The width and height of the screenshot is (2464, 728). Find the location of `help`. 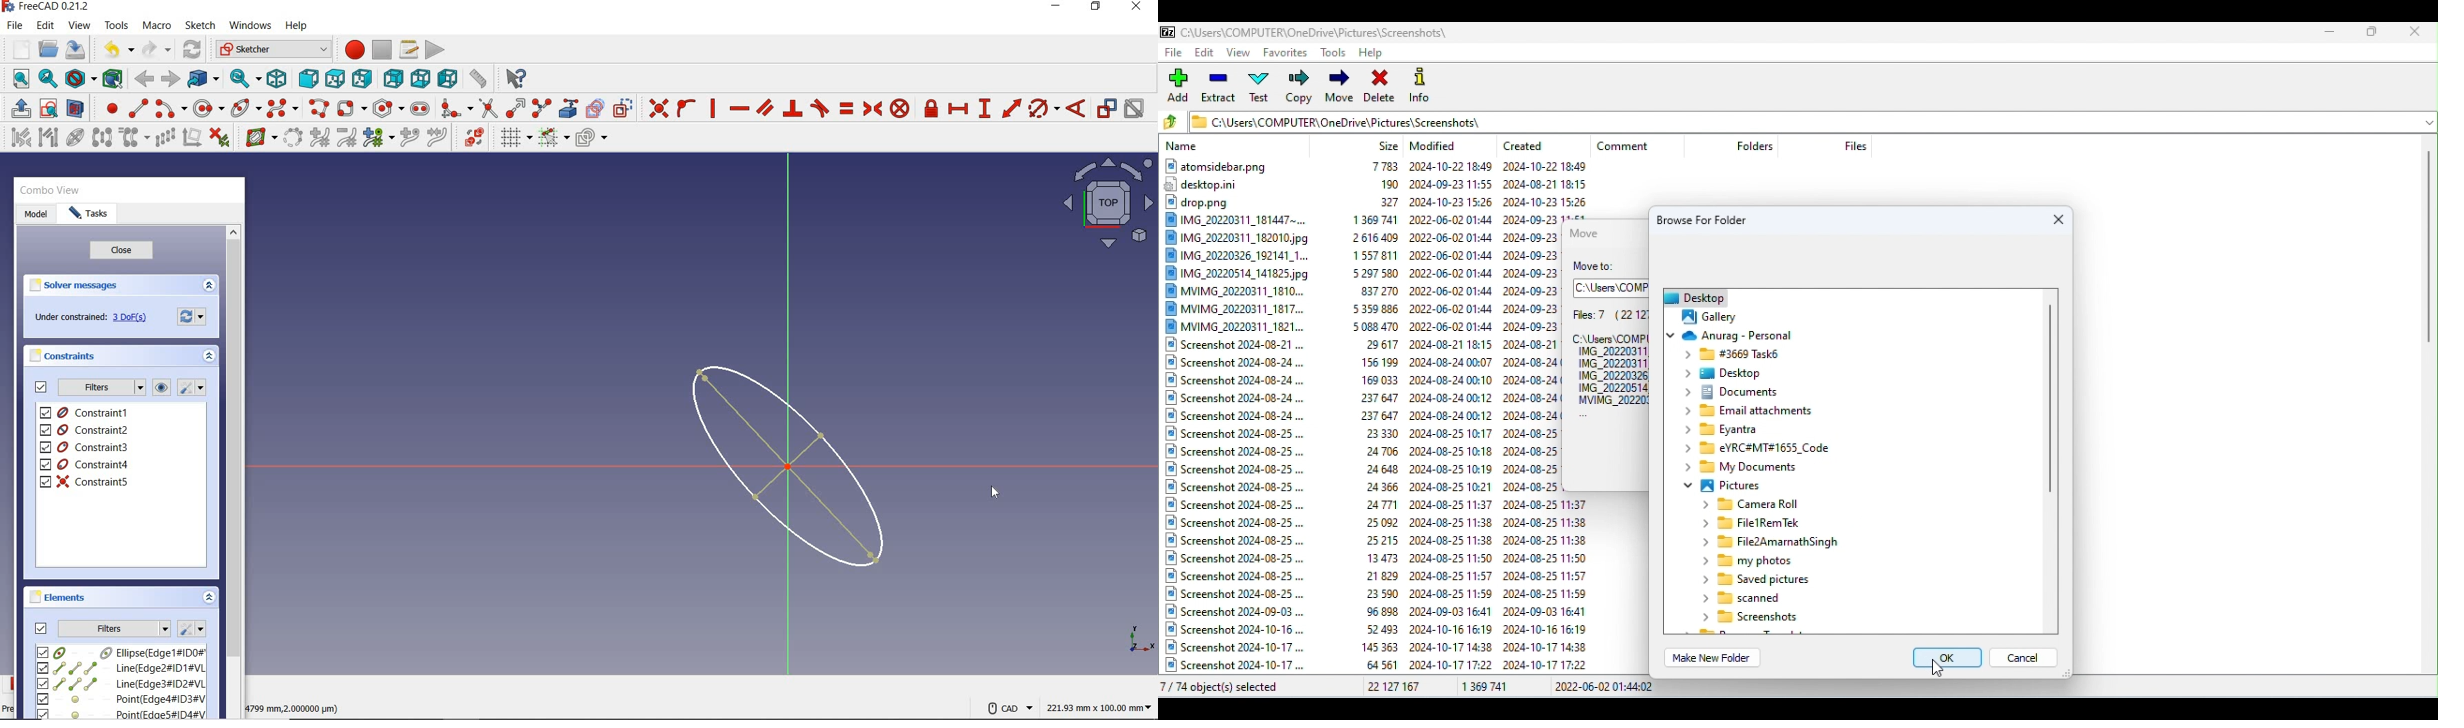

help is located at coordinates (296, 26).